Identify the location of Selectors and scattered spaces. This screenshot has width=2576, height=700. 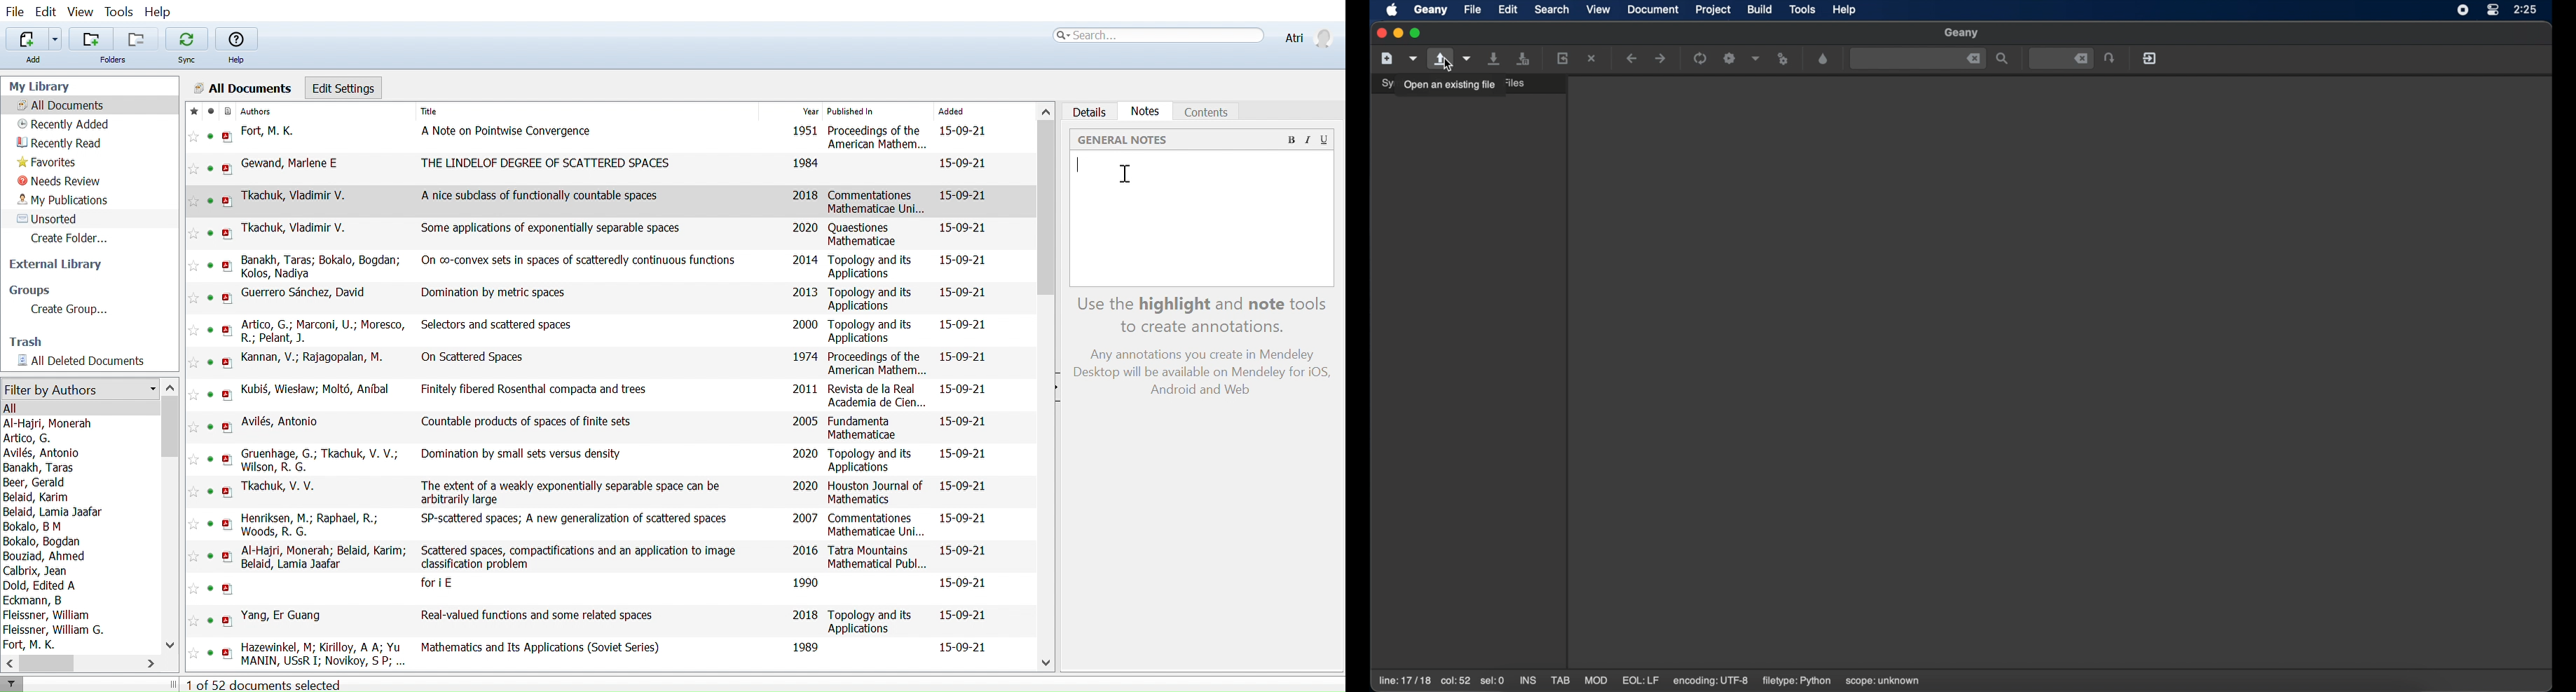
(498, 325).